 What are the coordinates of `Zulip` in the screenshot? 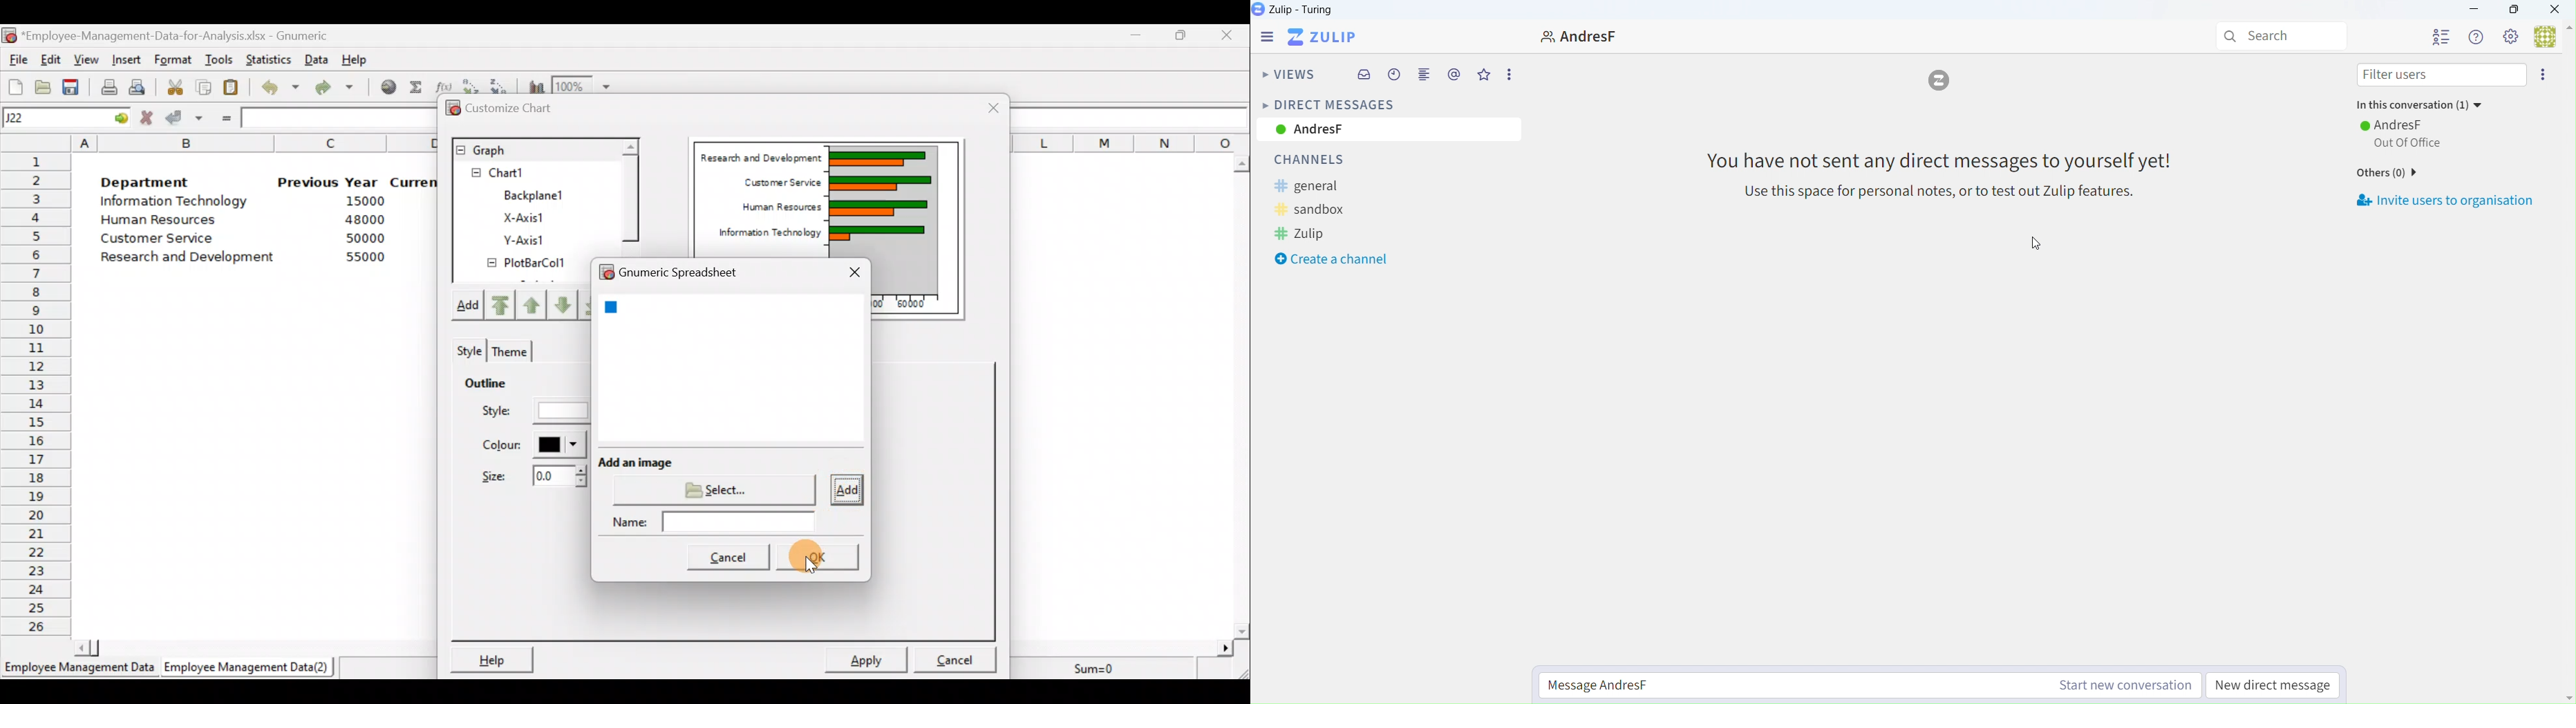 It's located at (1326, 38).